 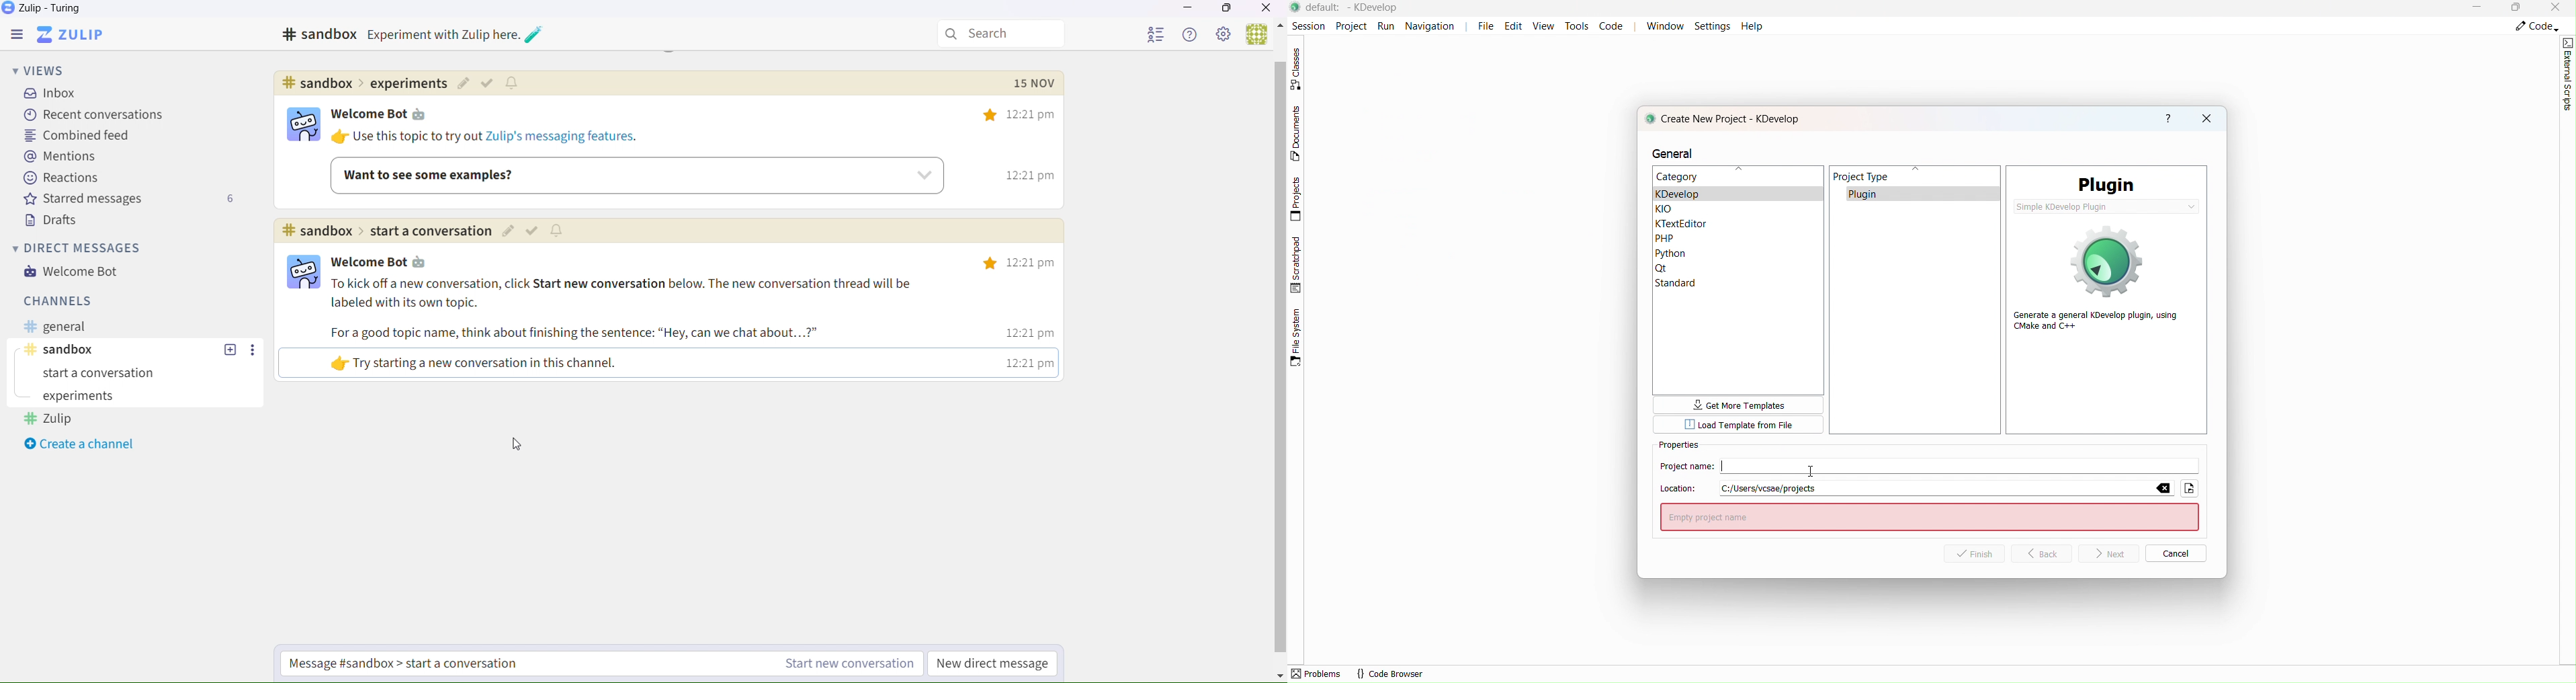 I want to click on New direct message, so click(x=990, y=664).